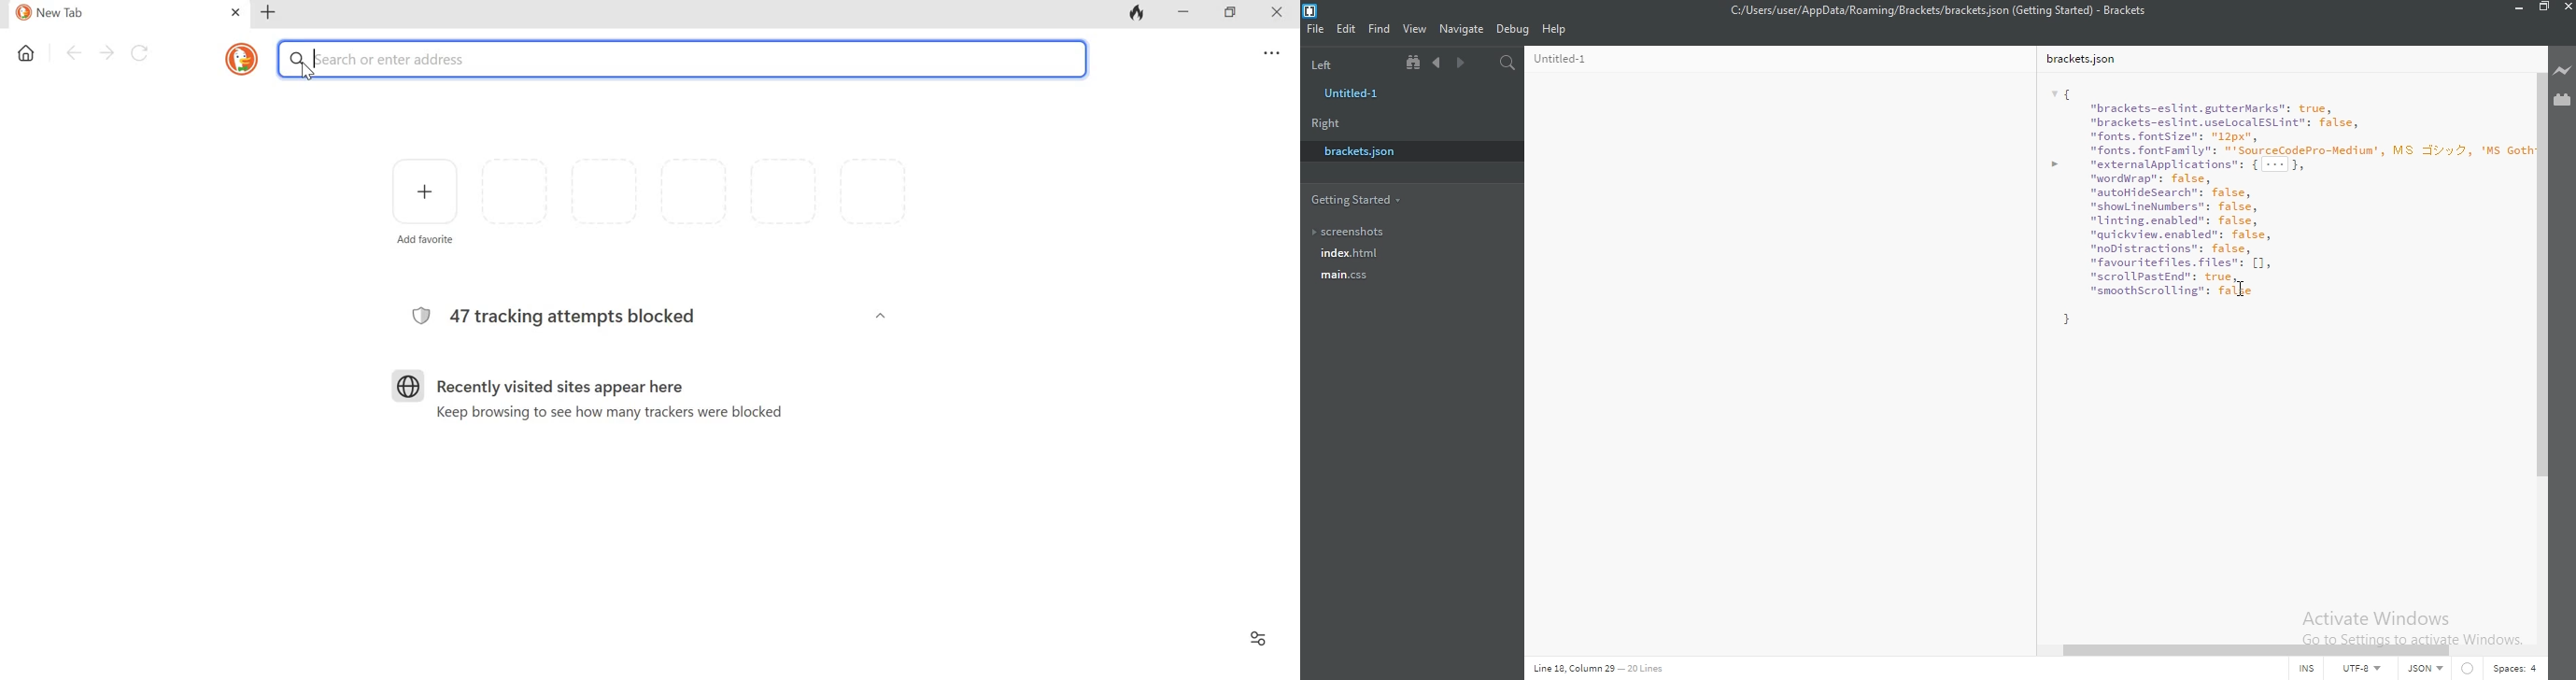  I want to click on Live preview, so click(2564, 66).